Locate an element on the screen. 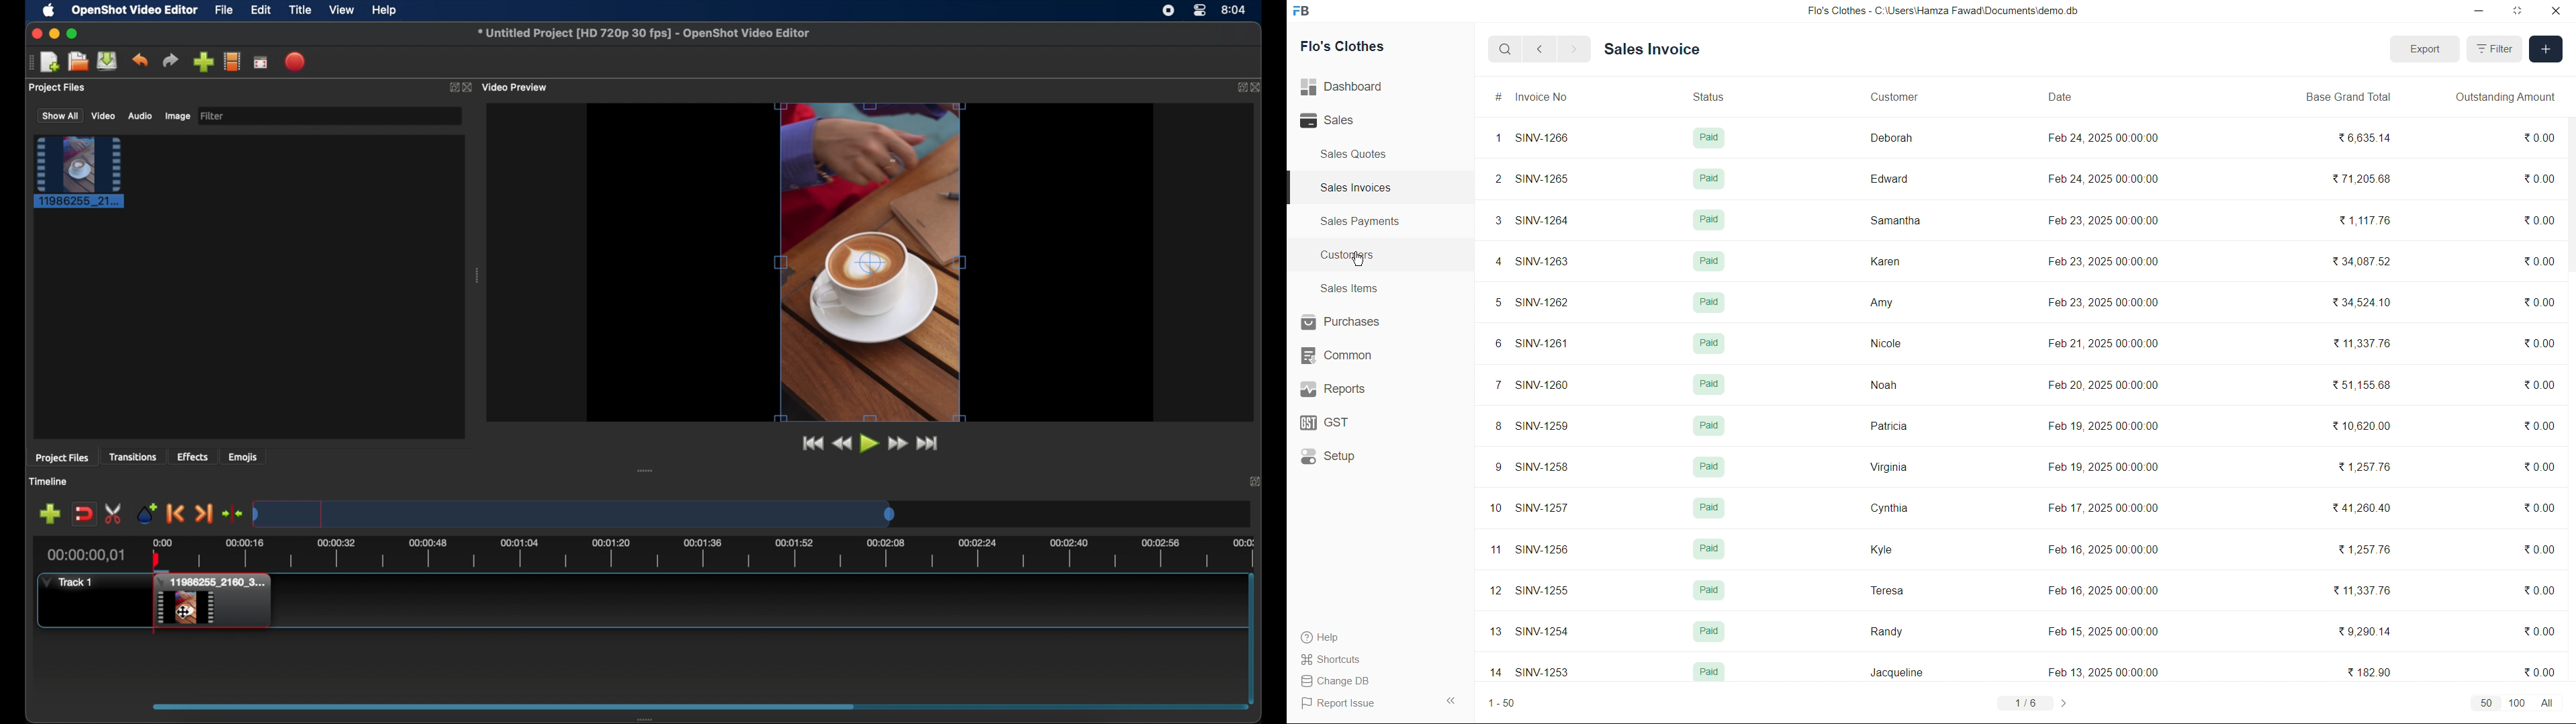 The width and height of the screenshot is (2576, 728). SINV-1256 is located at coordinates (1547, 548).